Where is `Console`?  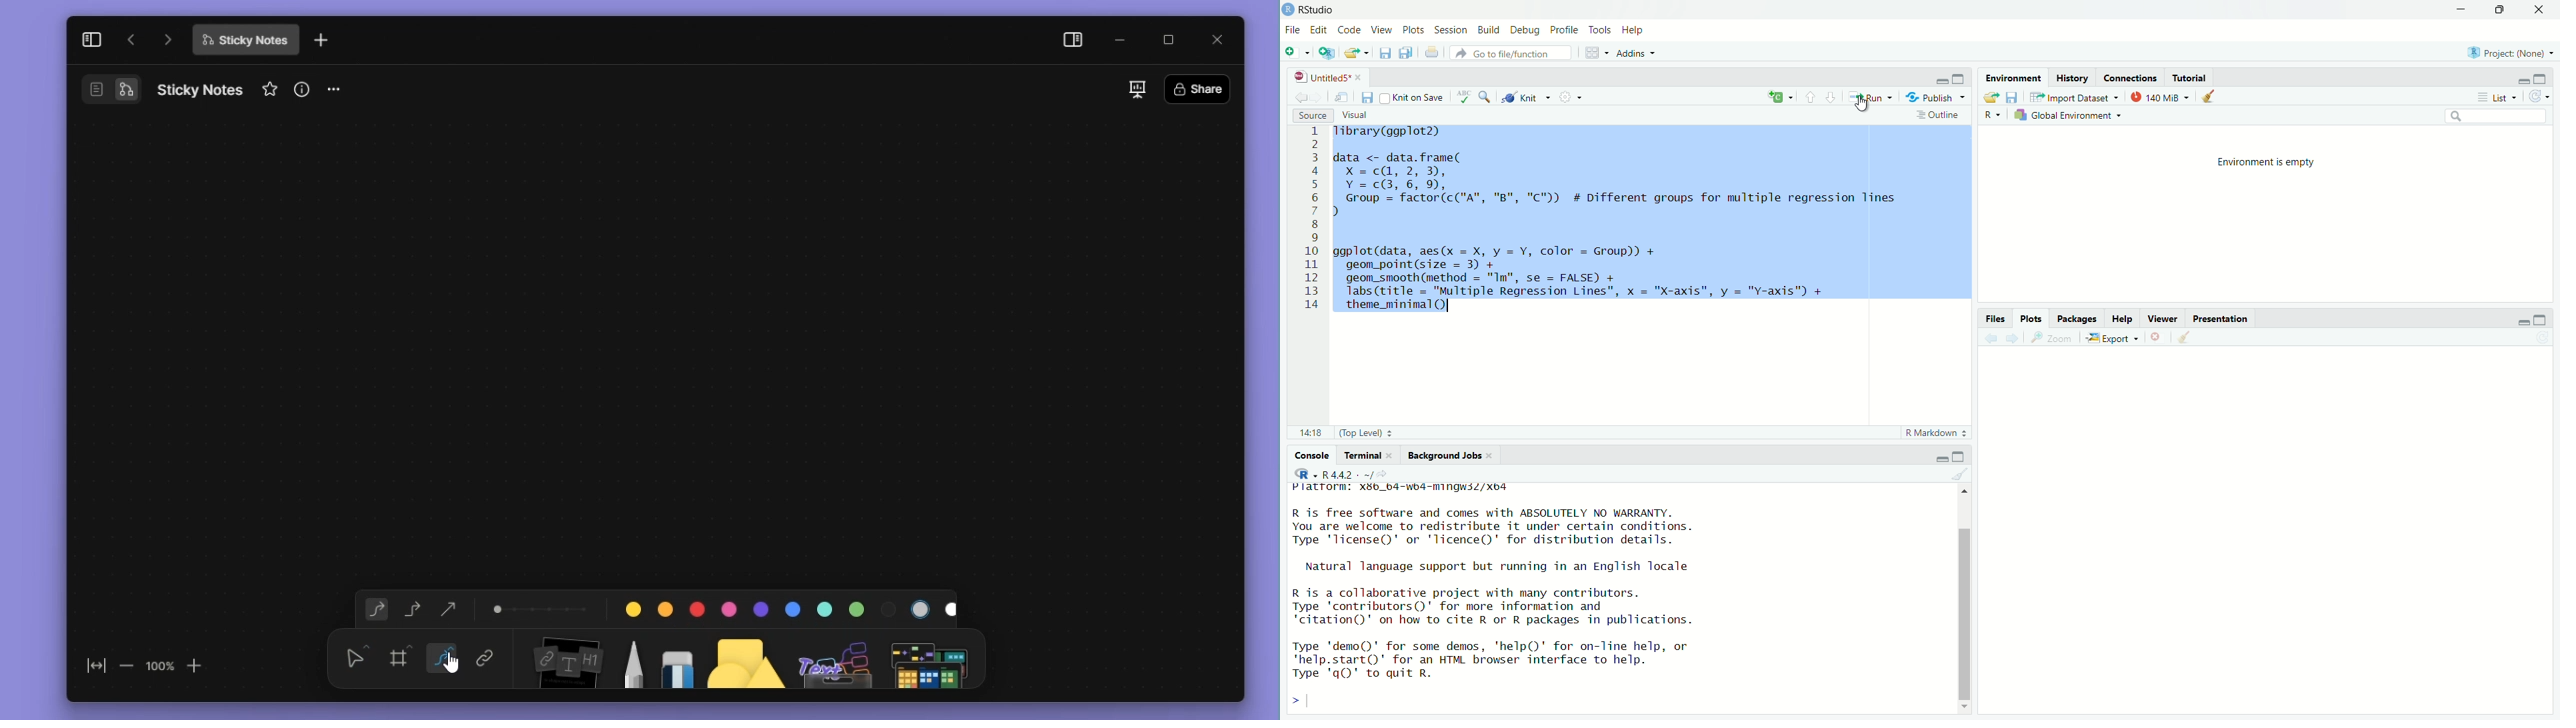 Console is located at coordinates (1304, 455).